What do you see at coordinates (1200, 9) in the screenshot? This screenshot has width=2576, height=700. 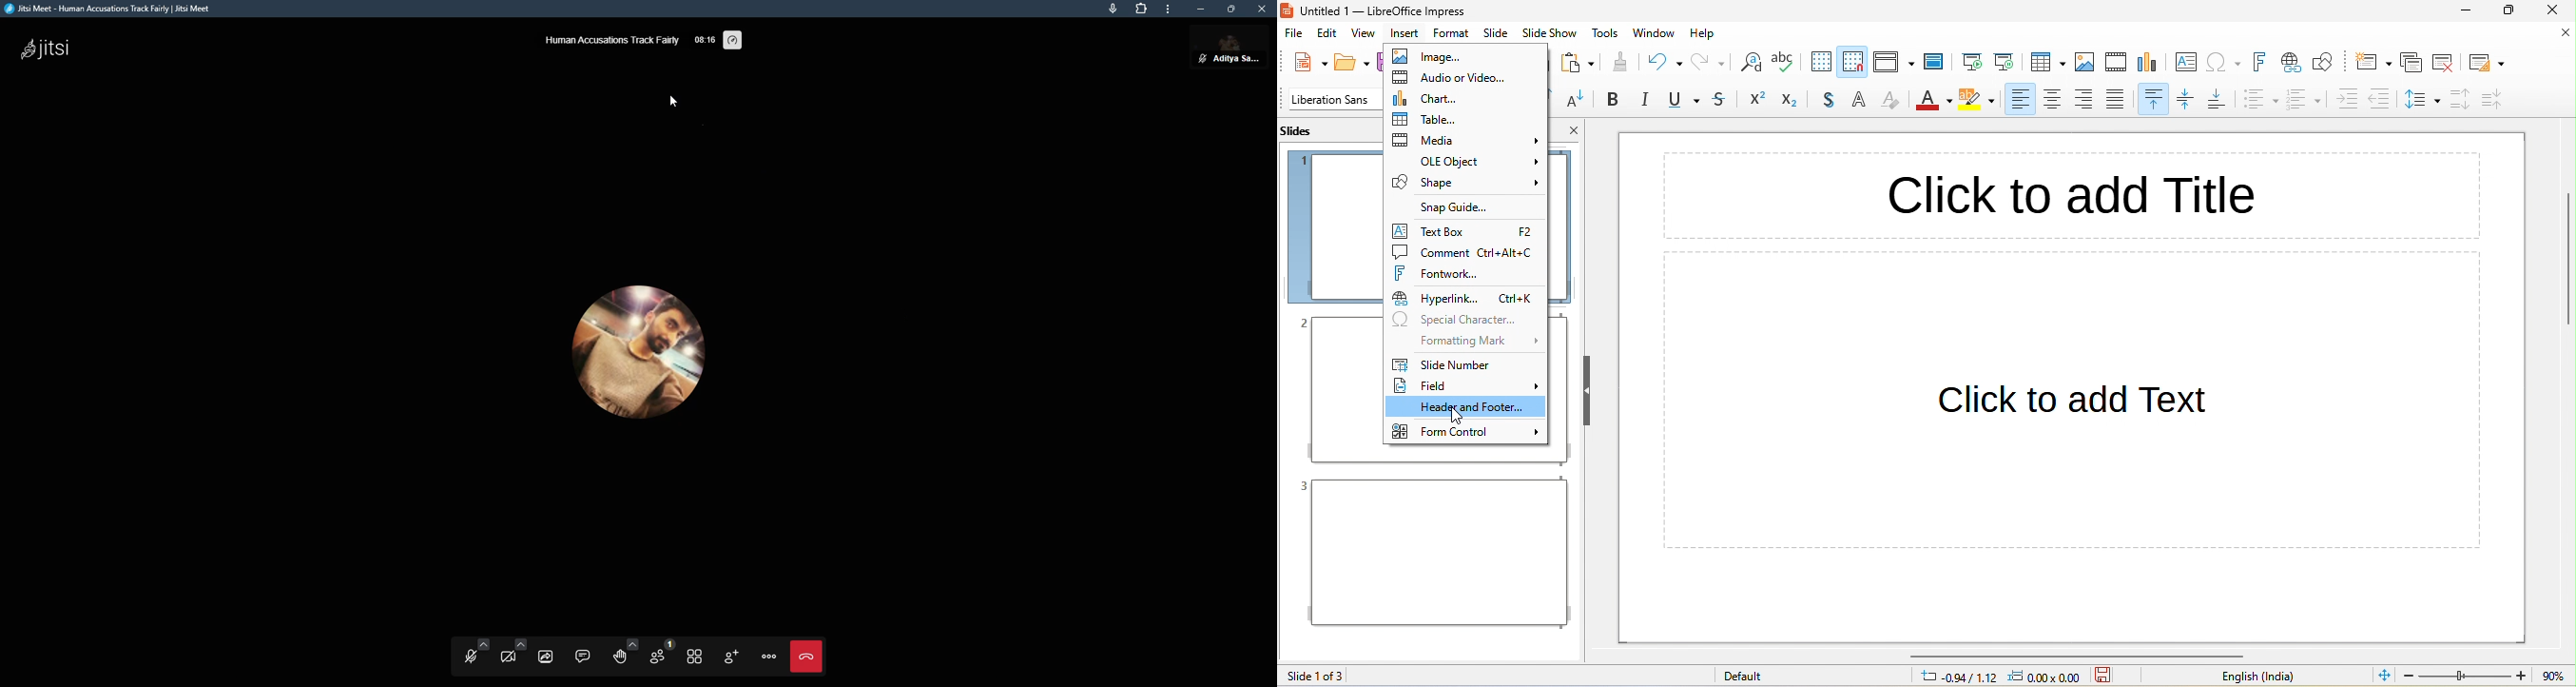 I see `minimize` at bounding box center [1200, 9].